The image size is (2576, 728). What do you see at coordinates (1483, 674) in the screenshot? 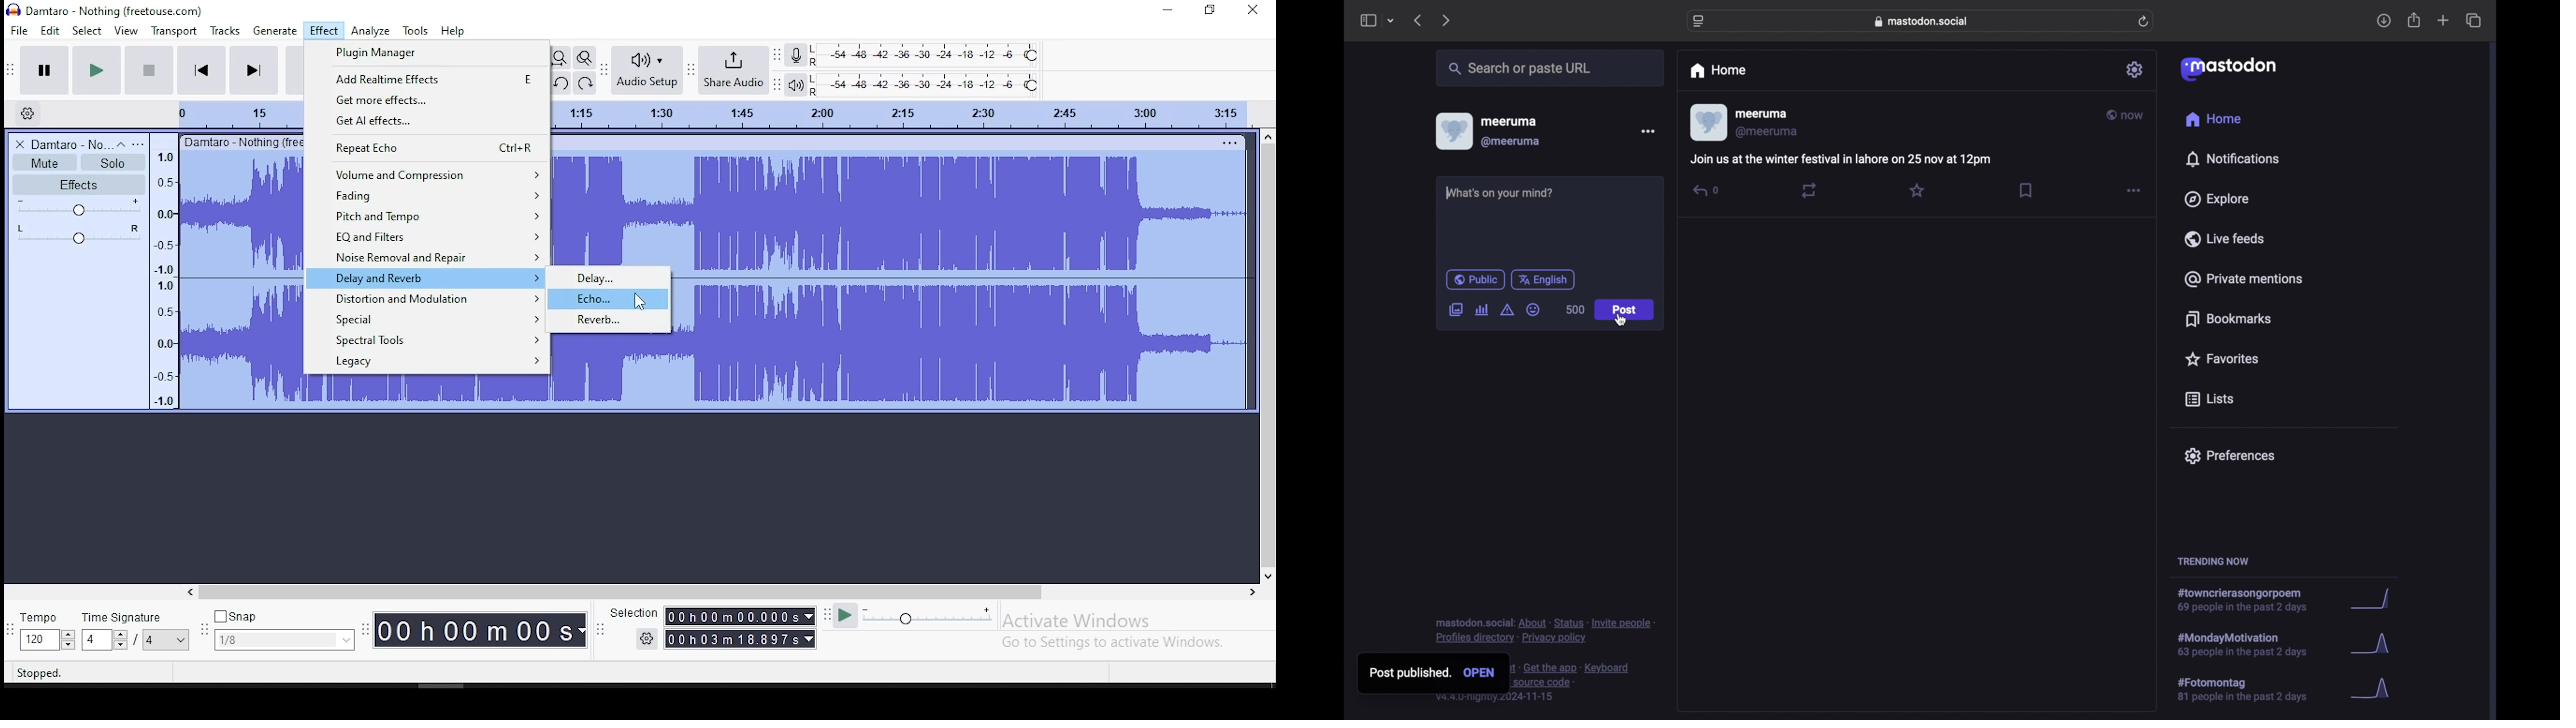
I see `open` at bounding box center [1483, 674].